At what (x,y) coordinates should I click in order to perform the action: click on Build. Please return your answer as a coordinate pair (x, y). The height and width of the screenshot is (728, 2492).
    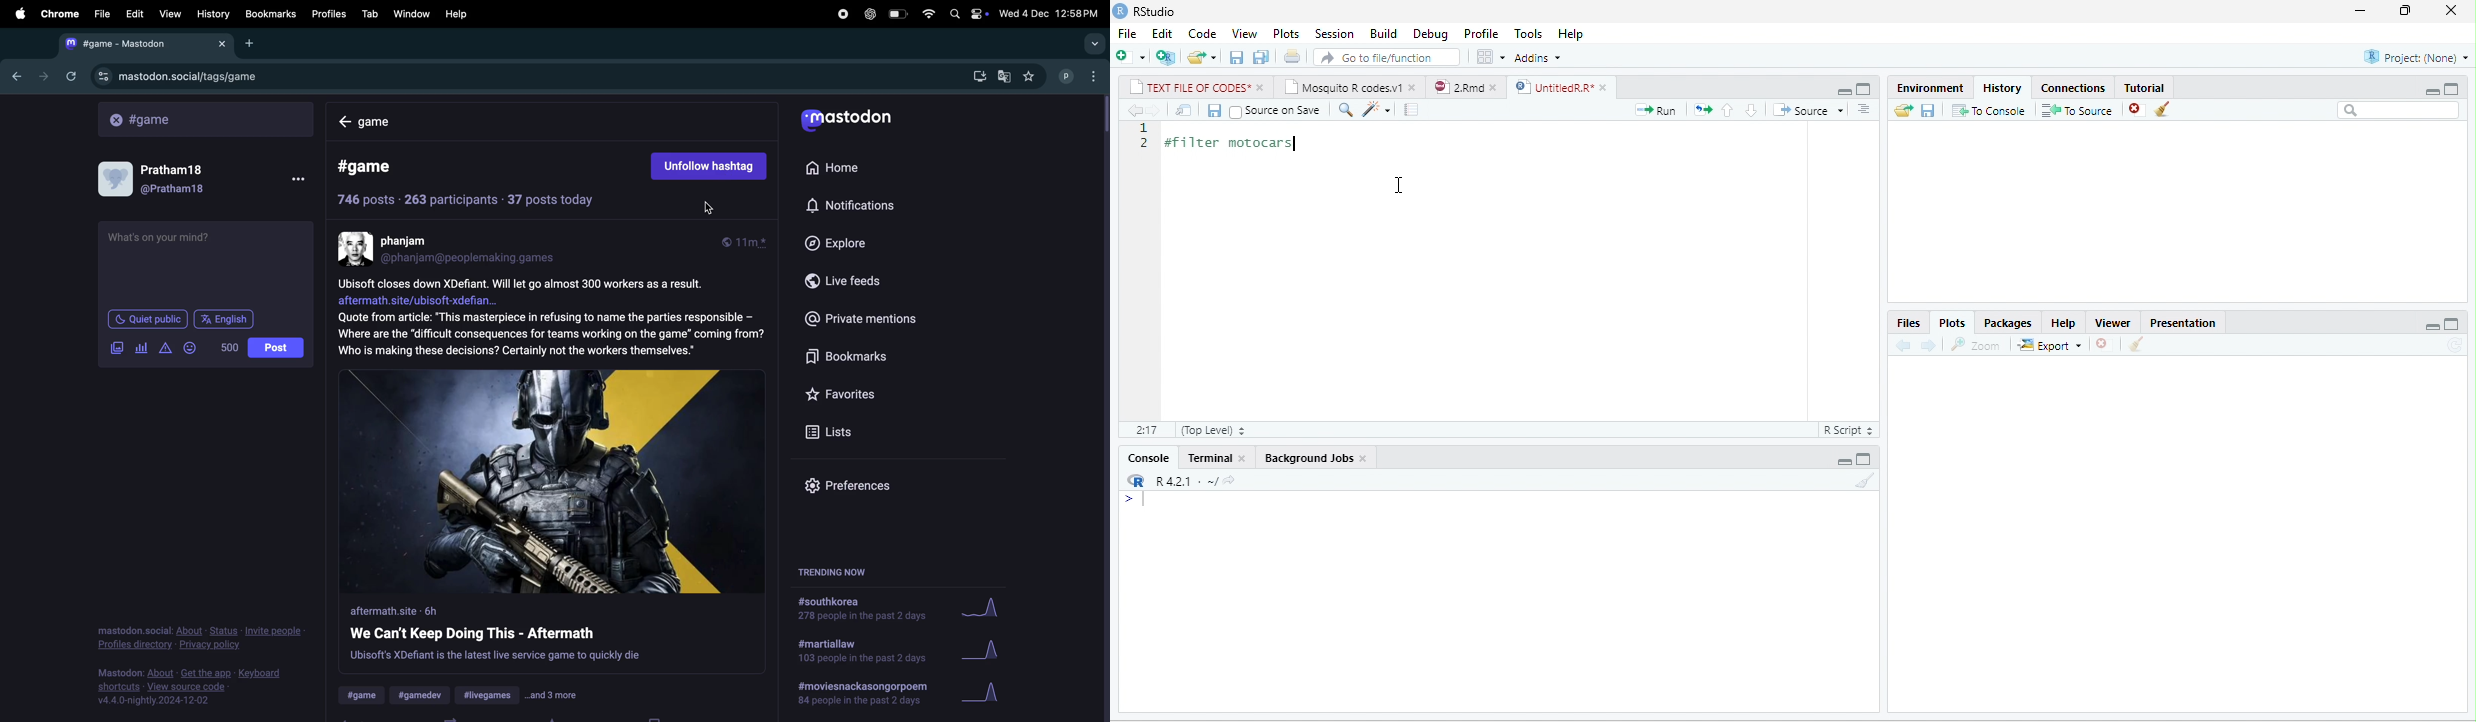
    Looking at the image, I should click on (1383, 33).